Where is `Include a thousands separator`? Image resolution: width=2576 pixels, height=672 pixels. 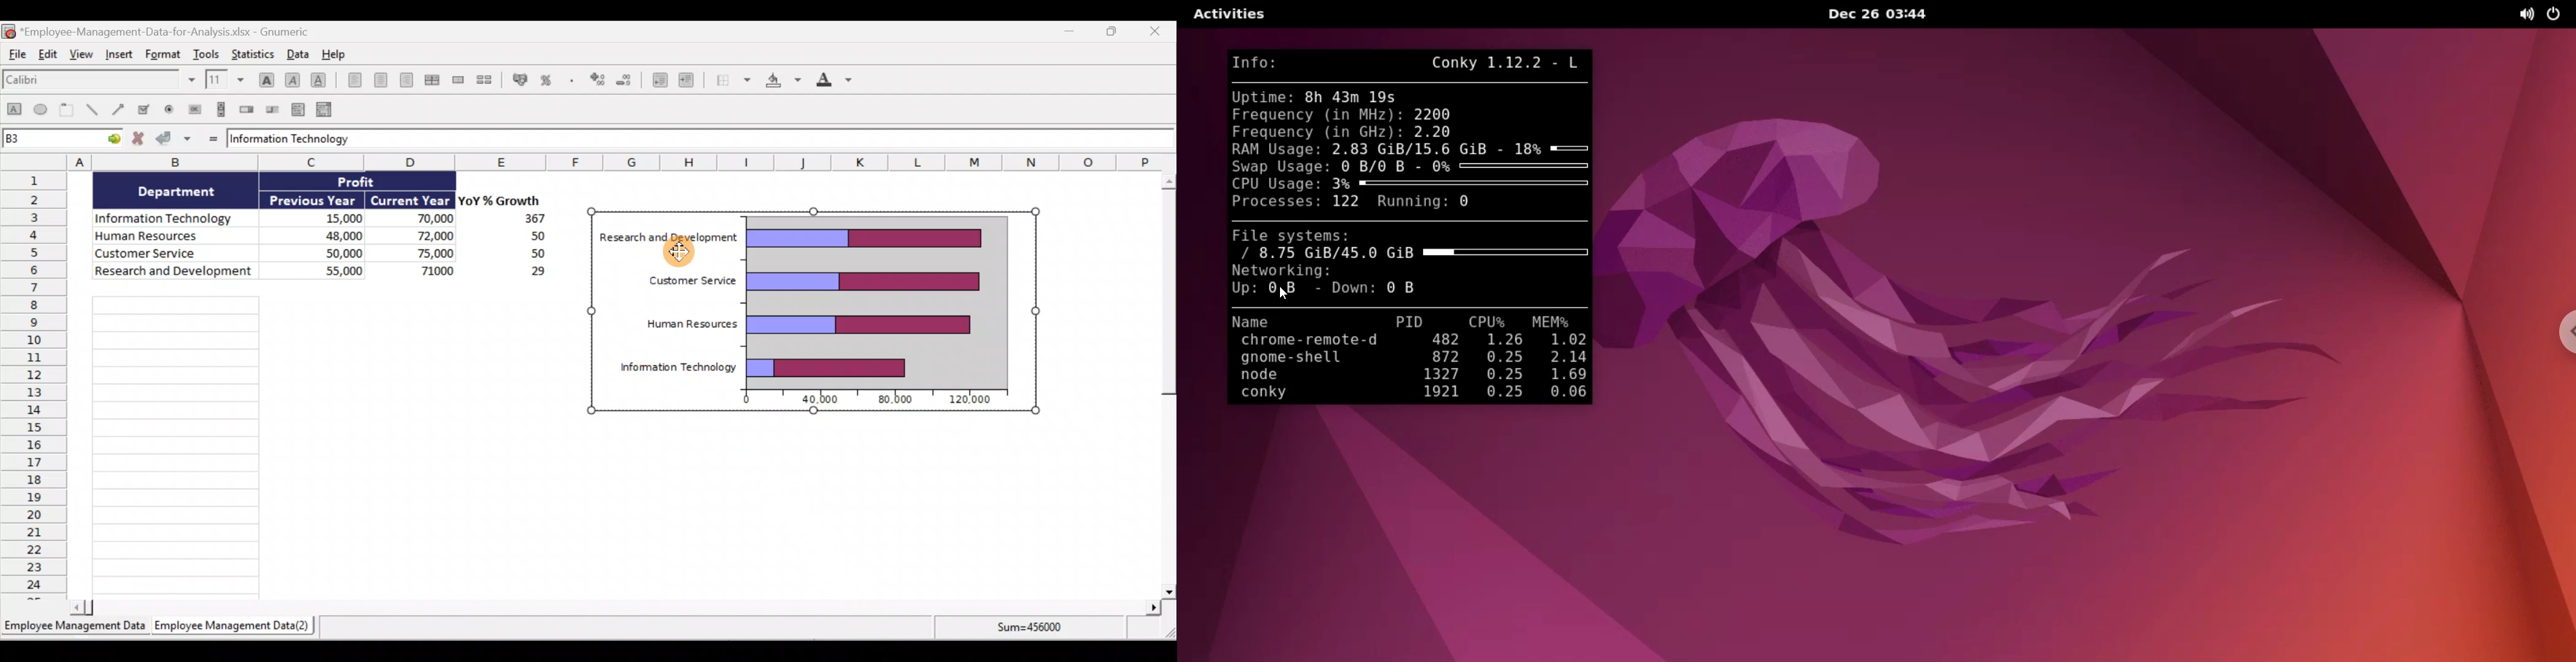
Include a thousands separator is located at coordinates (574, 82).